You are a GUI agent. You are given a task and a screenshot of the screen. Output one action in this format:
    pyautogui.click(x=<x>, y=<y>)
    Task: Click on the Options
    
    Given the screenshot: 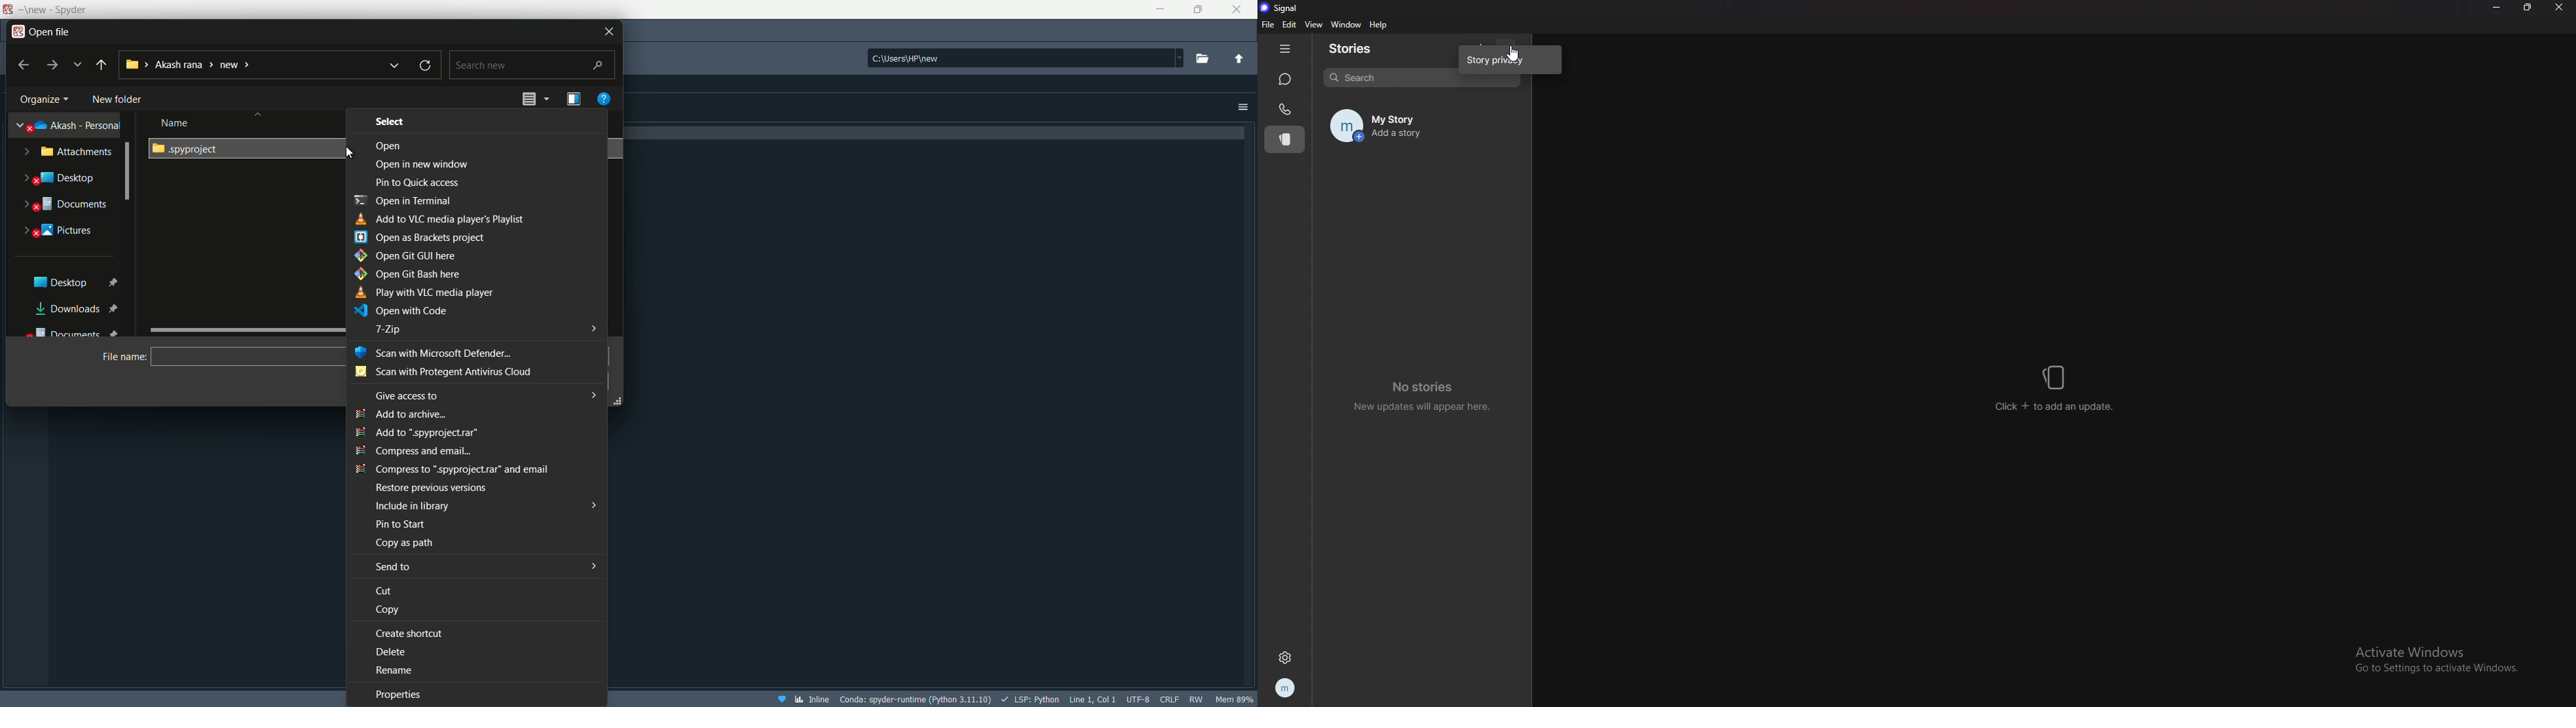 What is the action you would take?
    pyautogui.click(x=1242, y=106)
    